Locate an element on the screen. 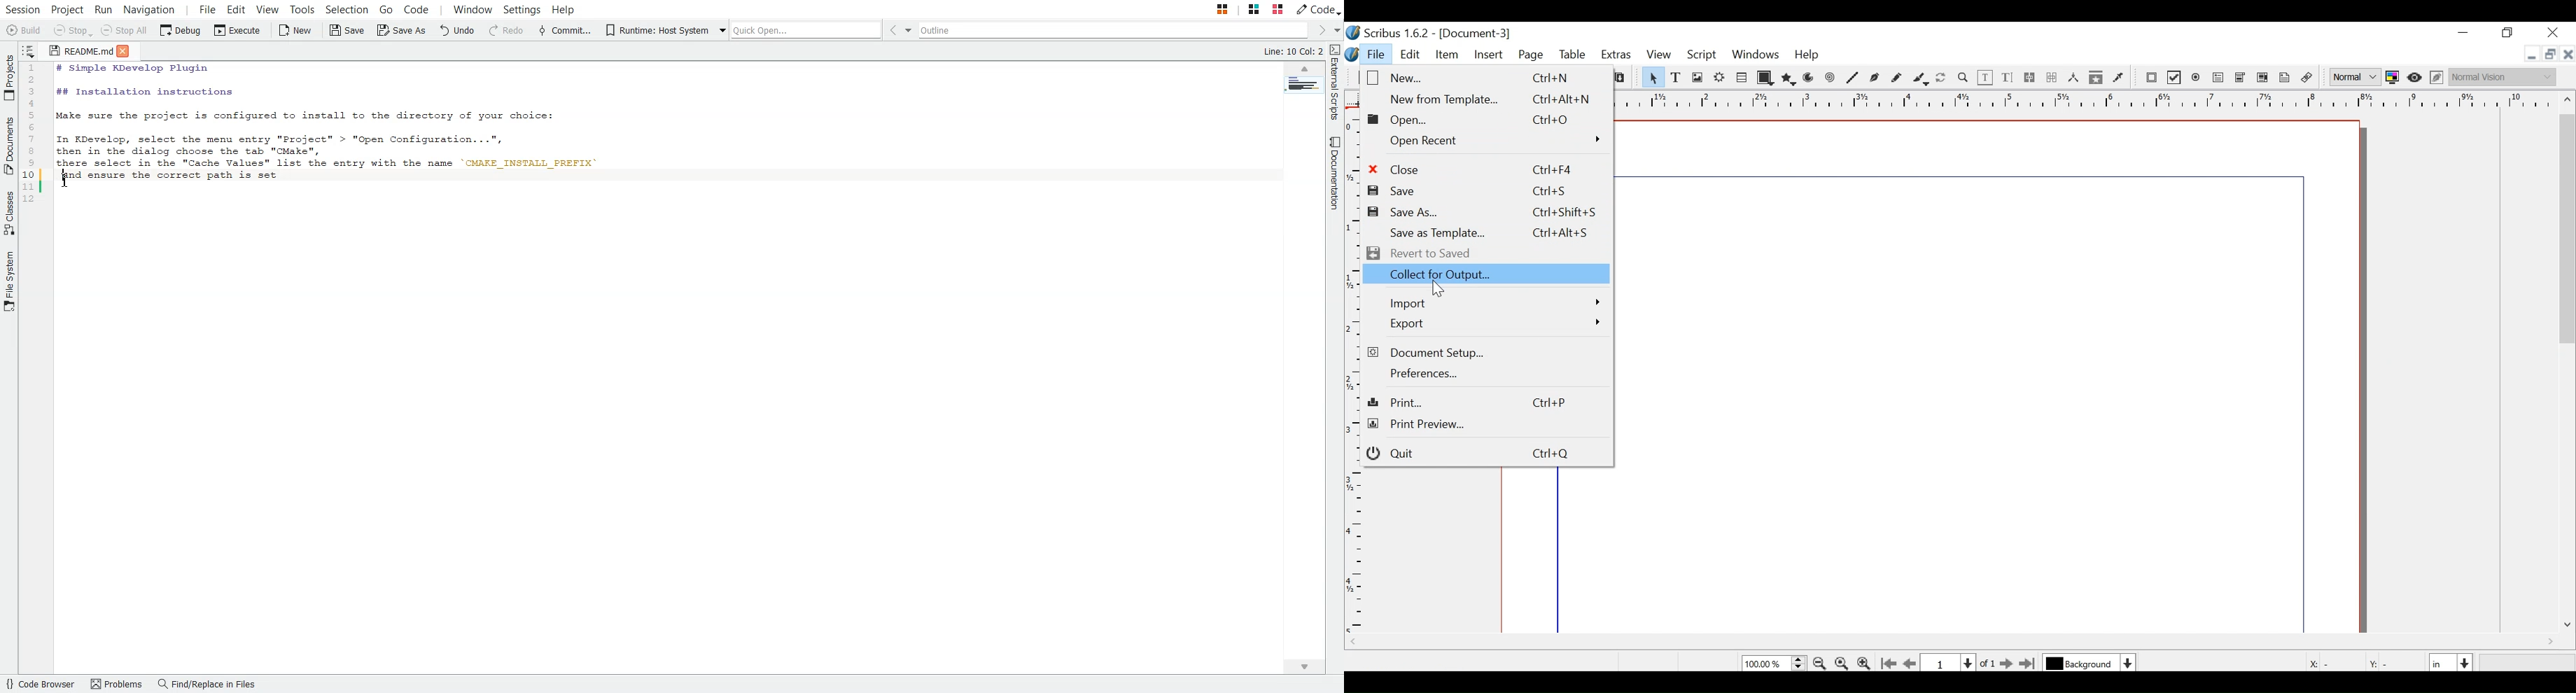  Insert is located at coordinates (1488, 55).